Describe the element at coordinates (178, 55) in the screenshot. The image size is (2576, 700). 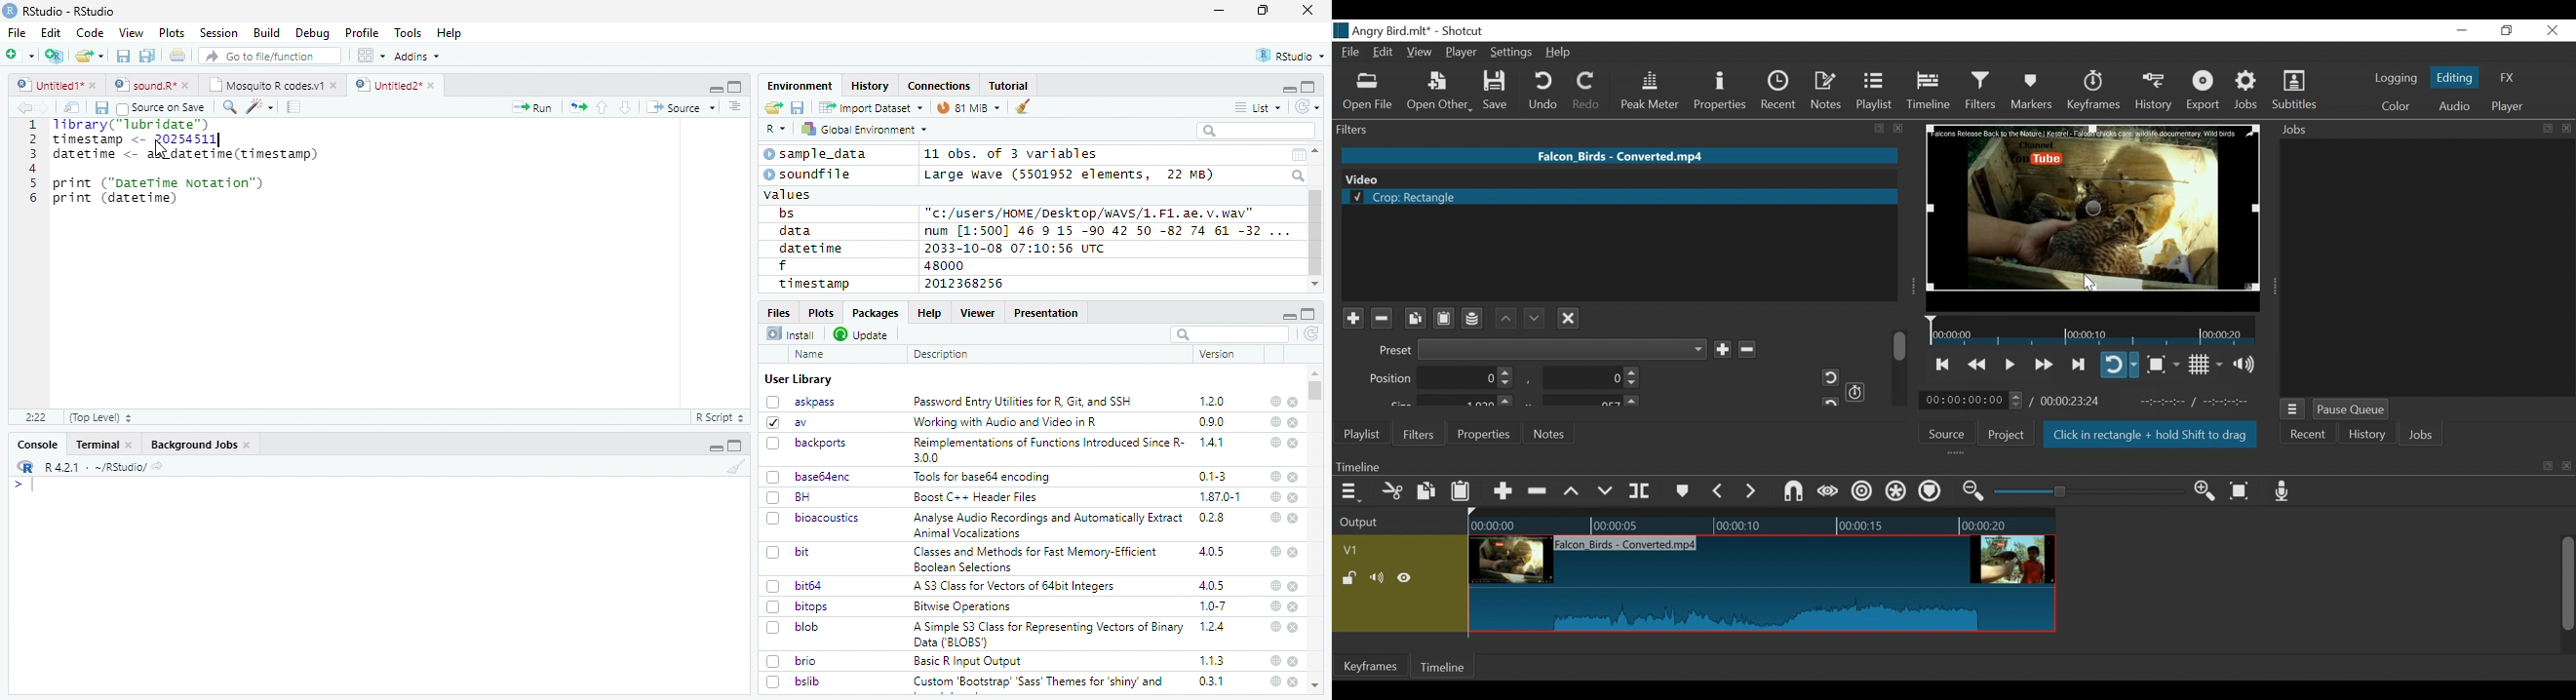
I see `Print` at that location.